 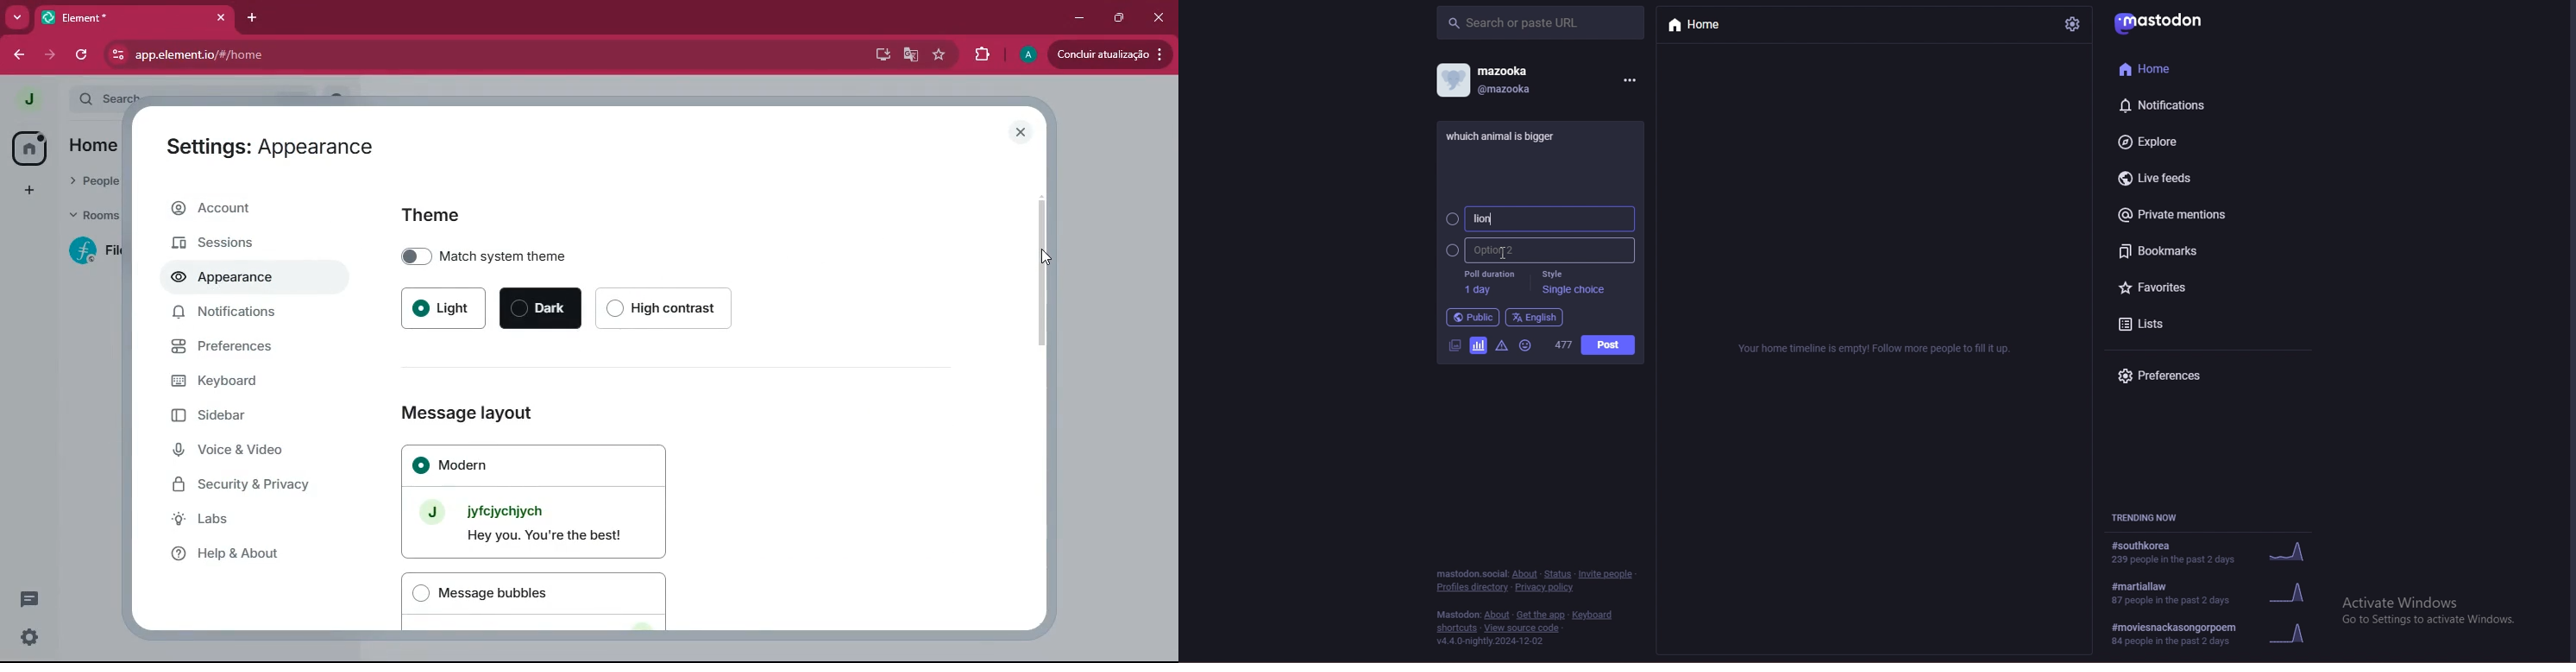 What do you see at coordinates (1477, 348) in the screenshot?
I see `polls` at bounding box center [1477, 348].